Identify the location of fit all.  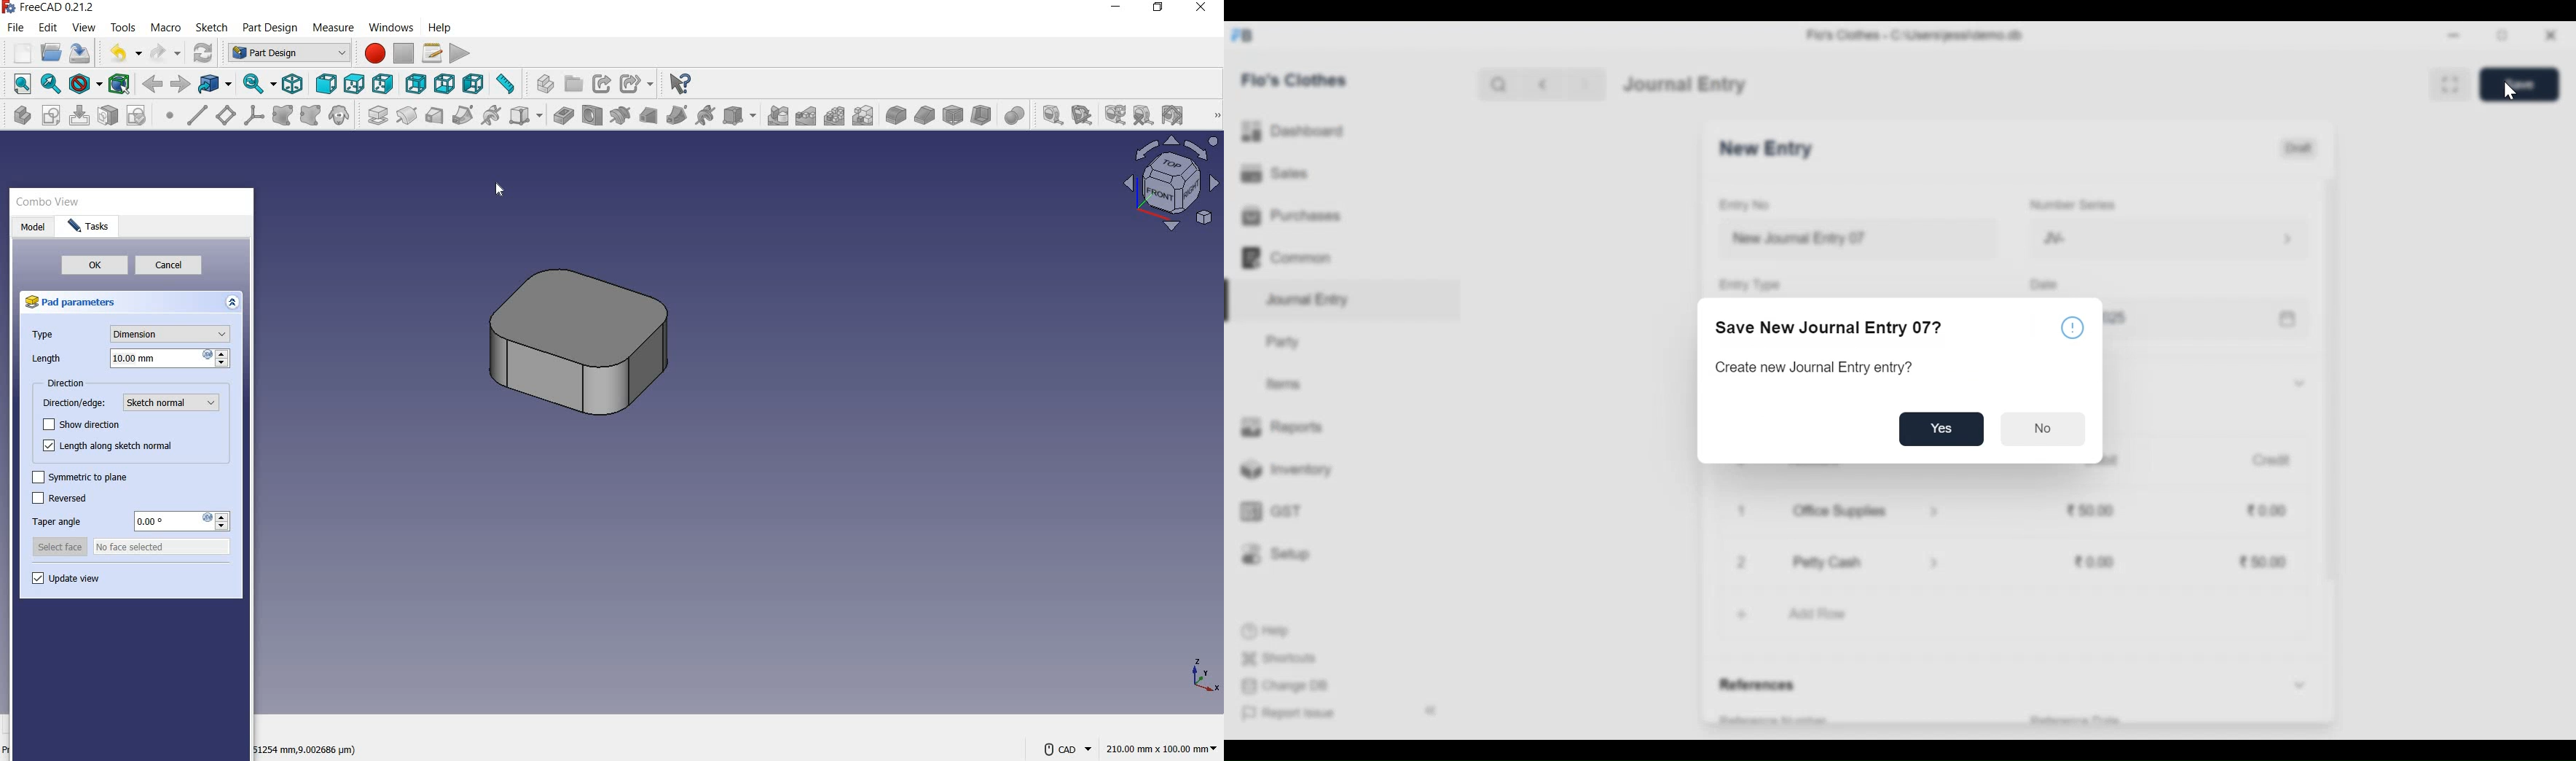
(20, 84).